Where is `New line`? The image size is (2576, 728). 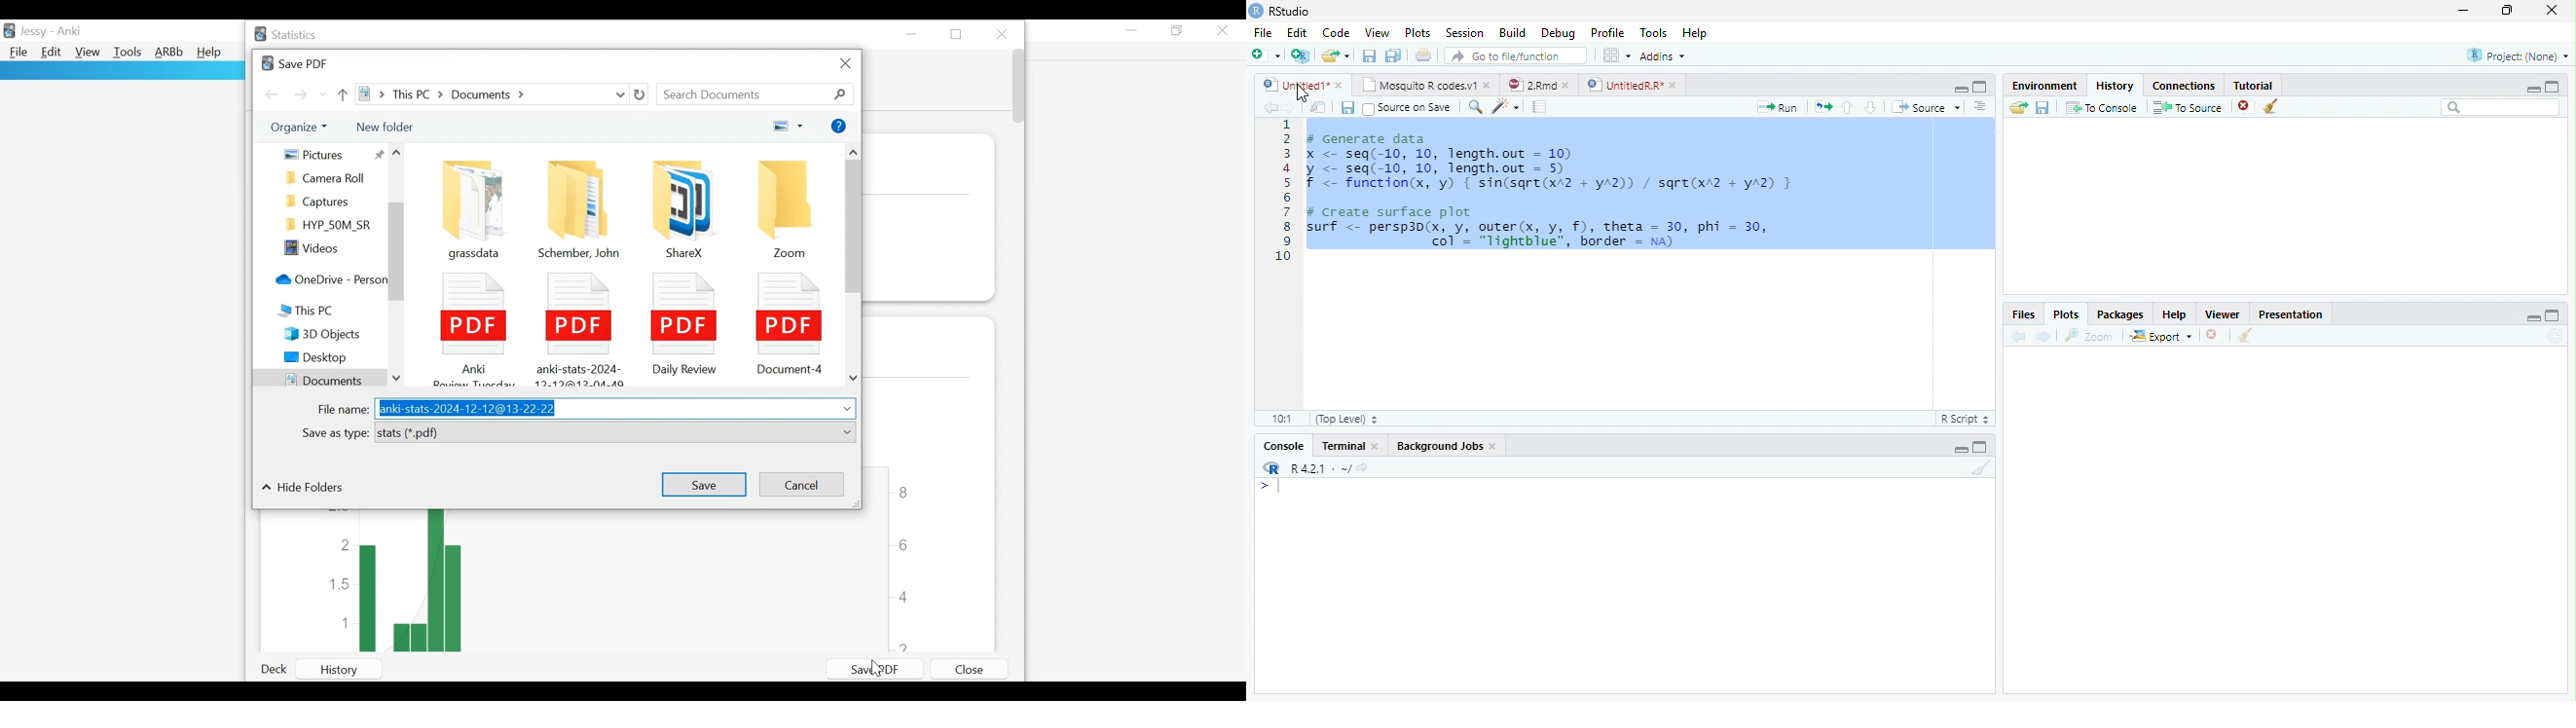
New line is located at coordinates (1270, 489).